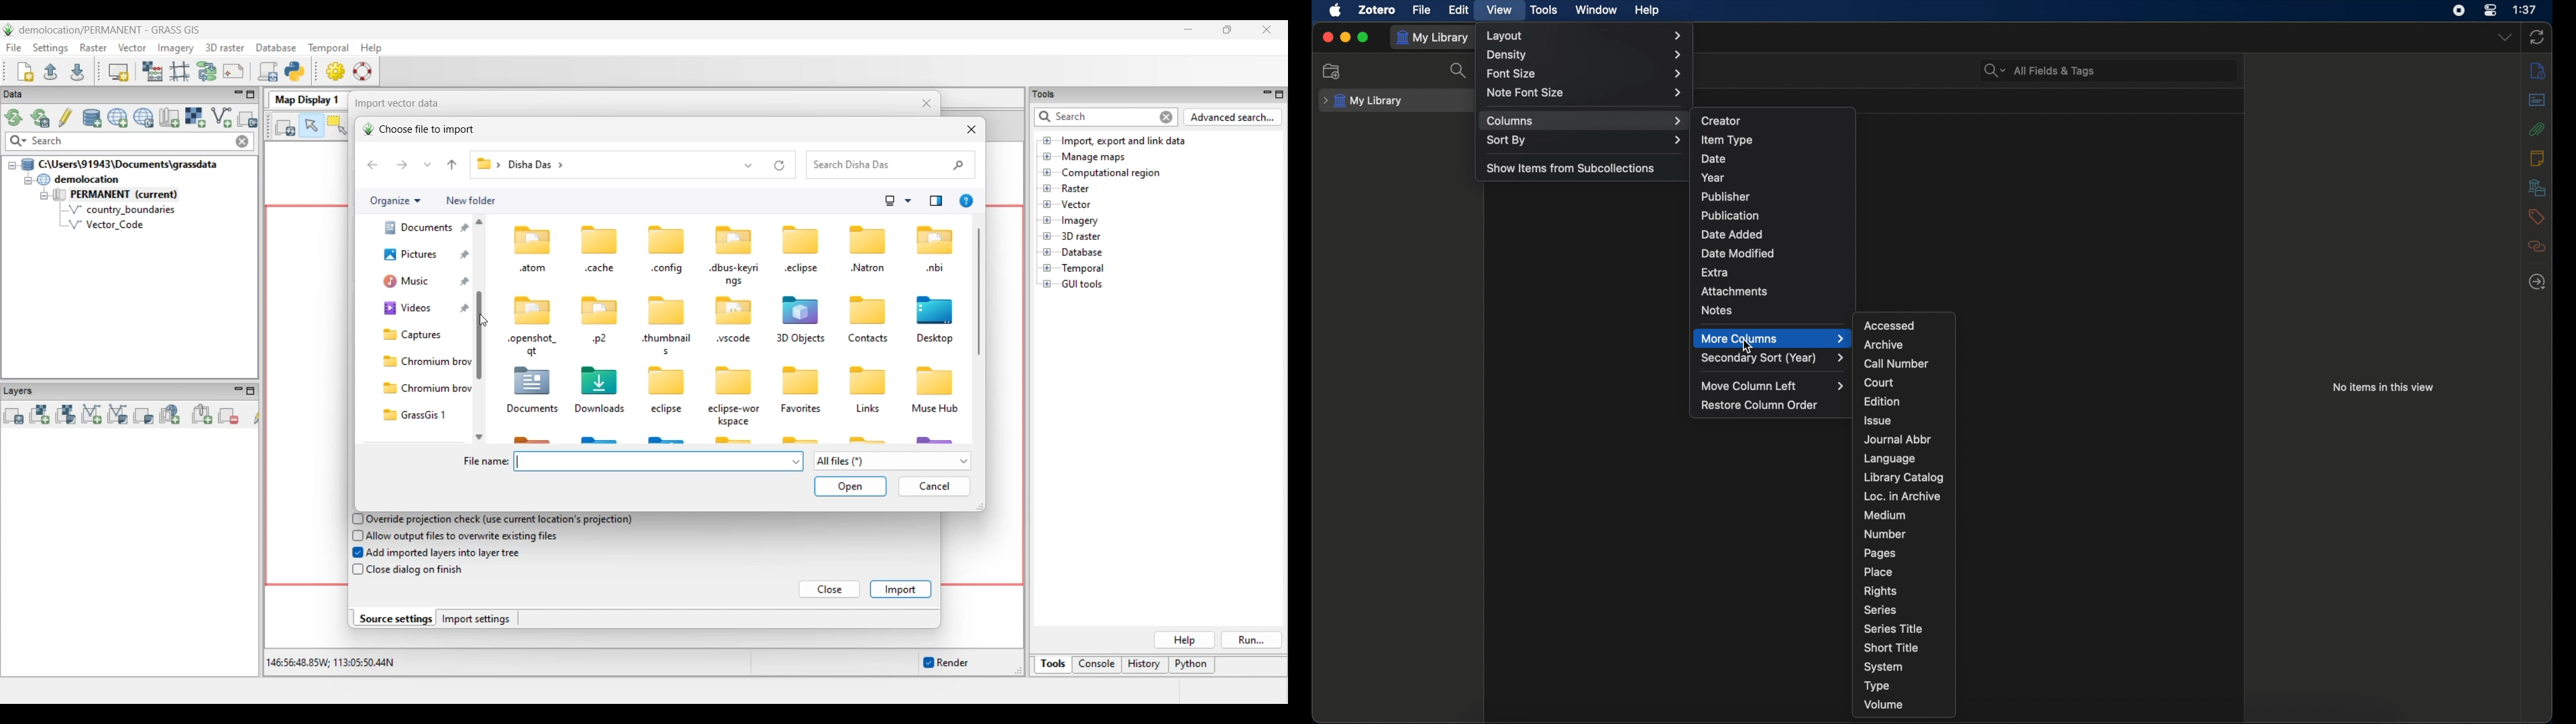 The height and width of the screenshot is (728, 2576). I want to click on columns, so click(1585, 121).